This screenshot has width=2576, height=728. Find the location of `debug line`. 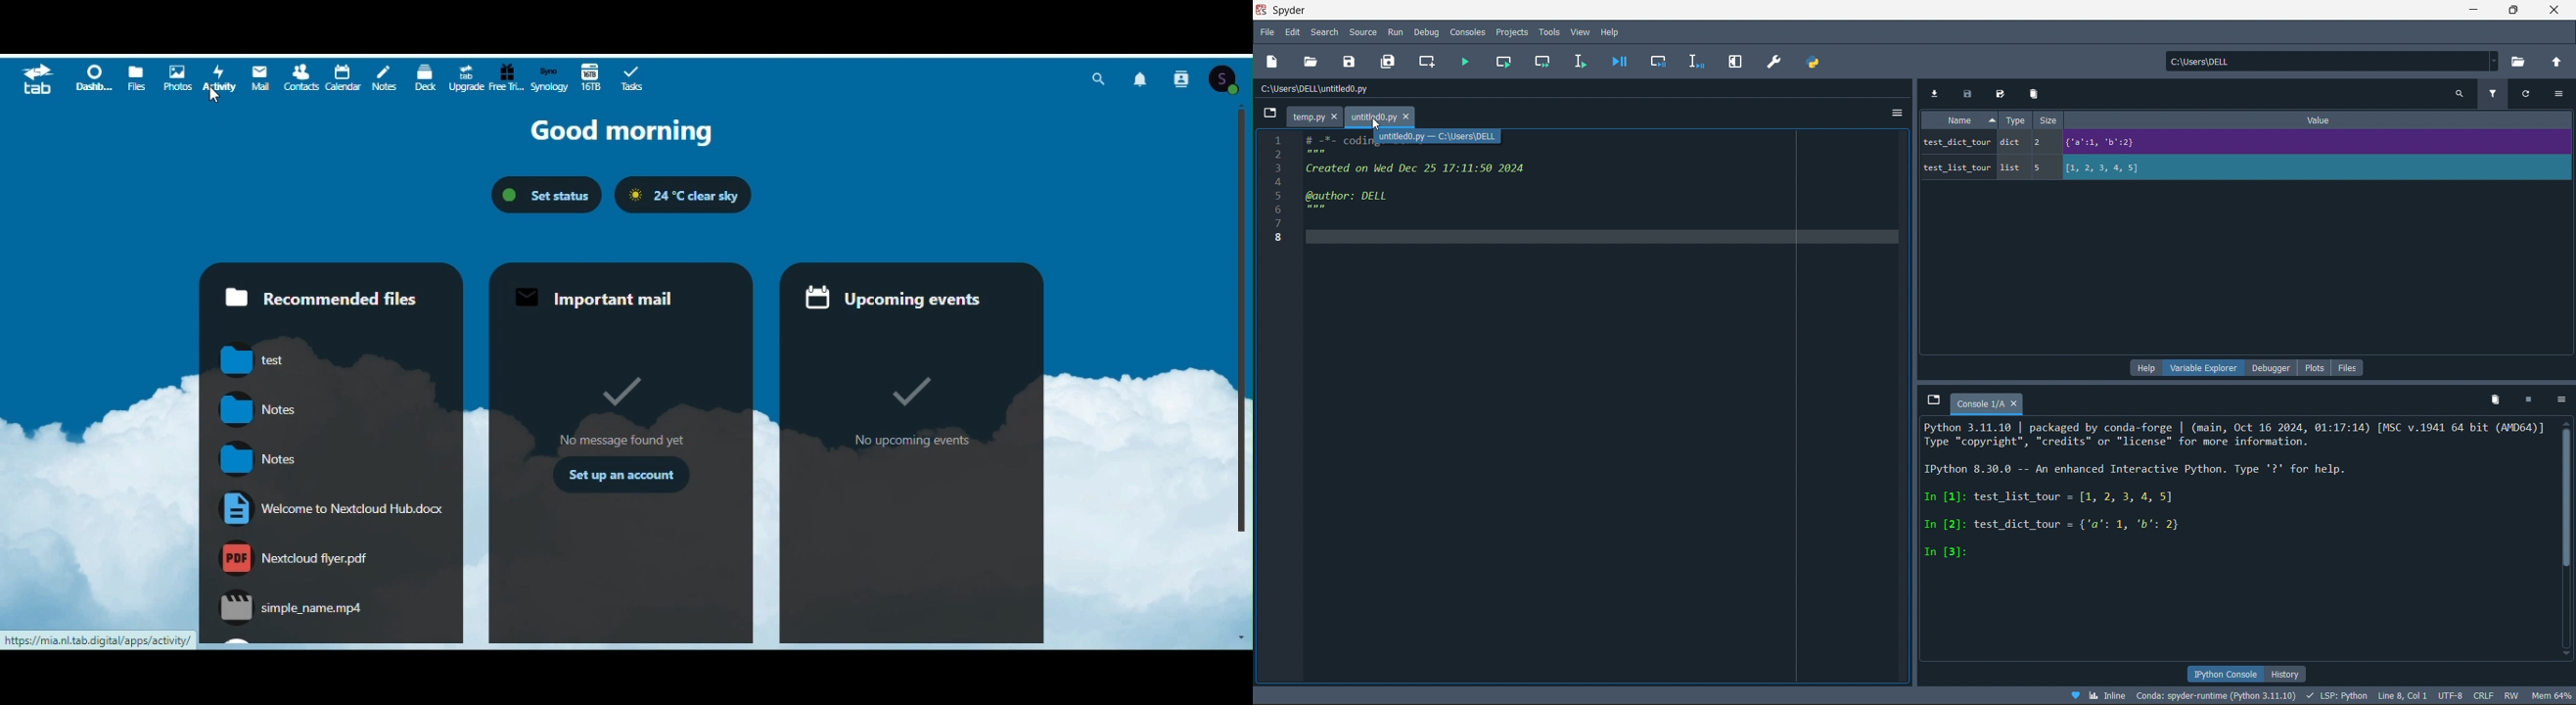

debug line is located at coordinates (1695, 61).